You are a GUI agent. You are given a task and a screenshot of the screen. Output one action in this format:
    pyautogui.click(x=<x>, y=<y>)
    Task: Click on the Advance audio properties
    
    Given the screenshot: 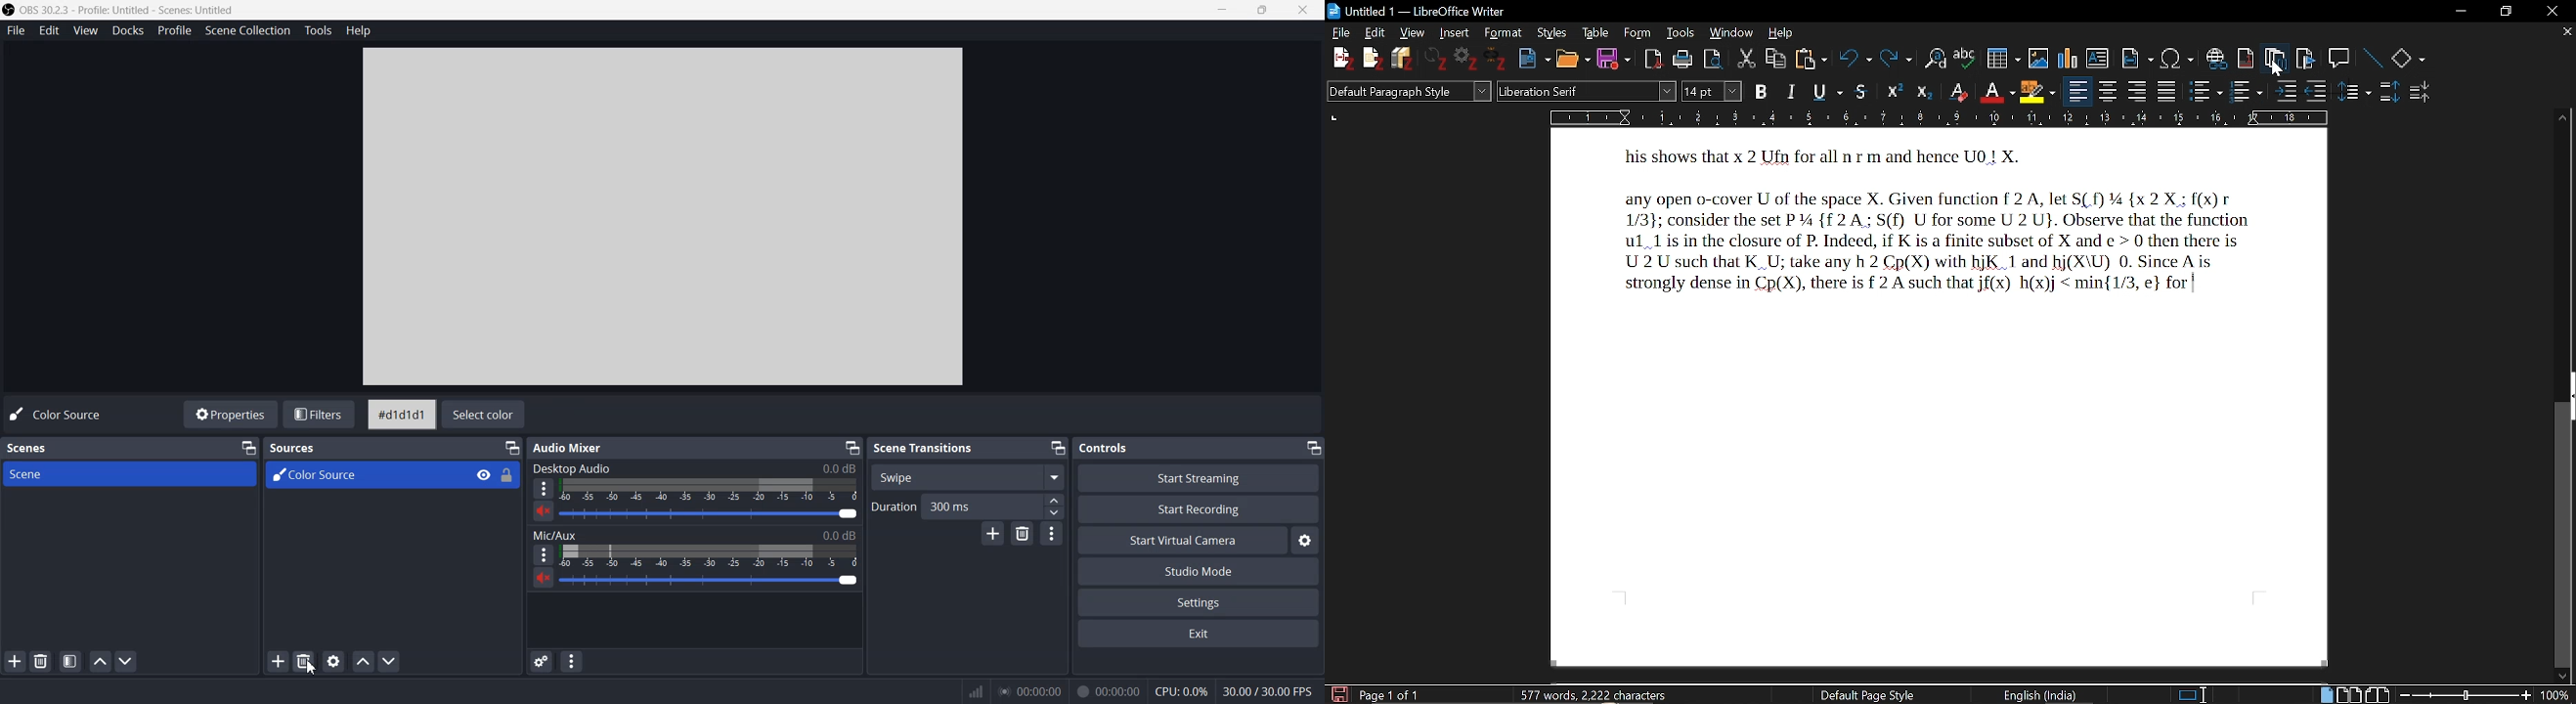 What is the action you would take?
    pyautogui.click(x=541, y=662)
    